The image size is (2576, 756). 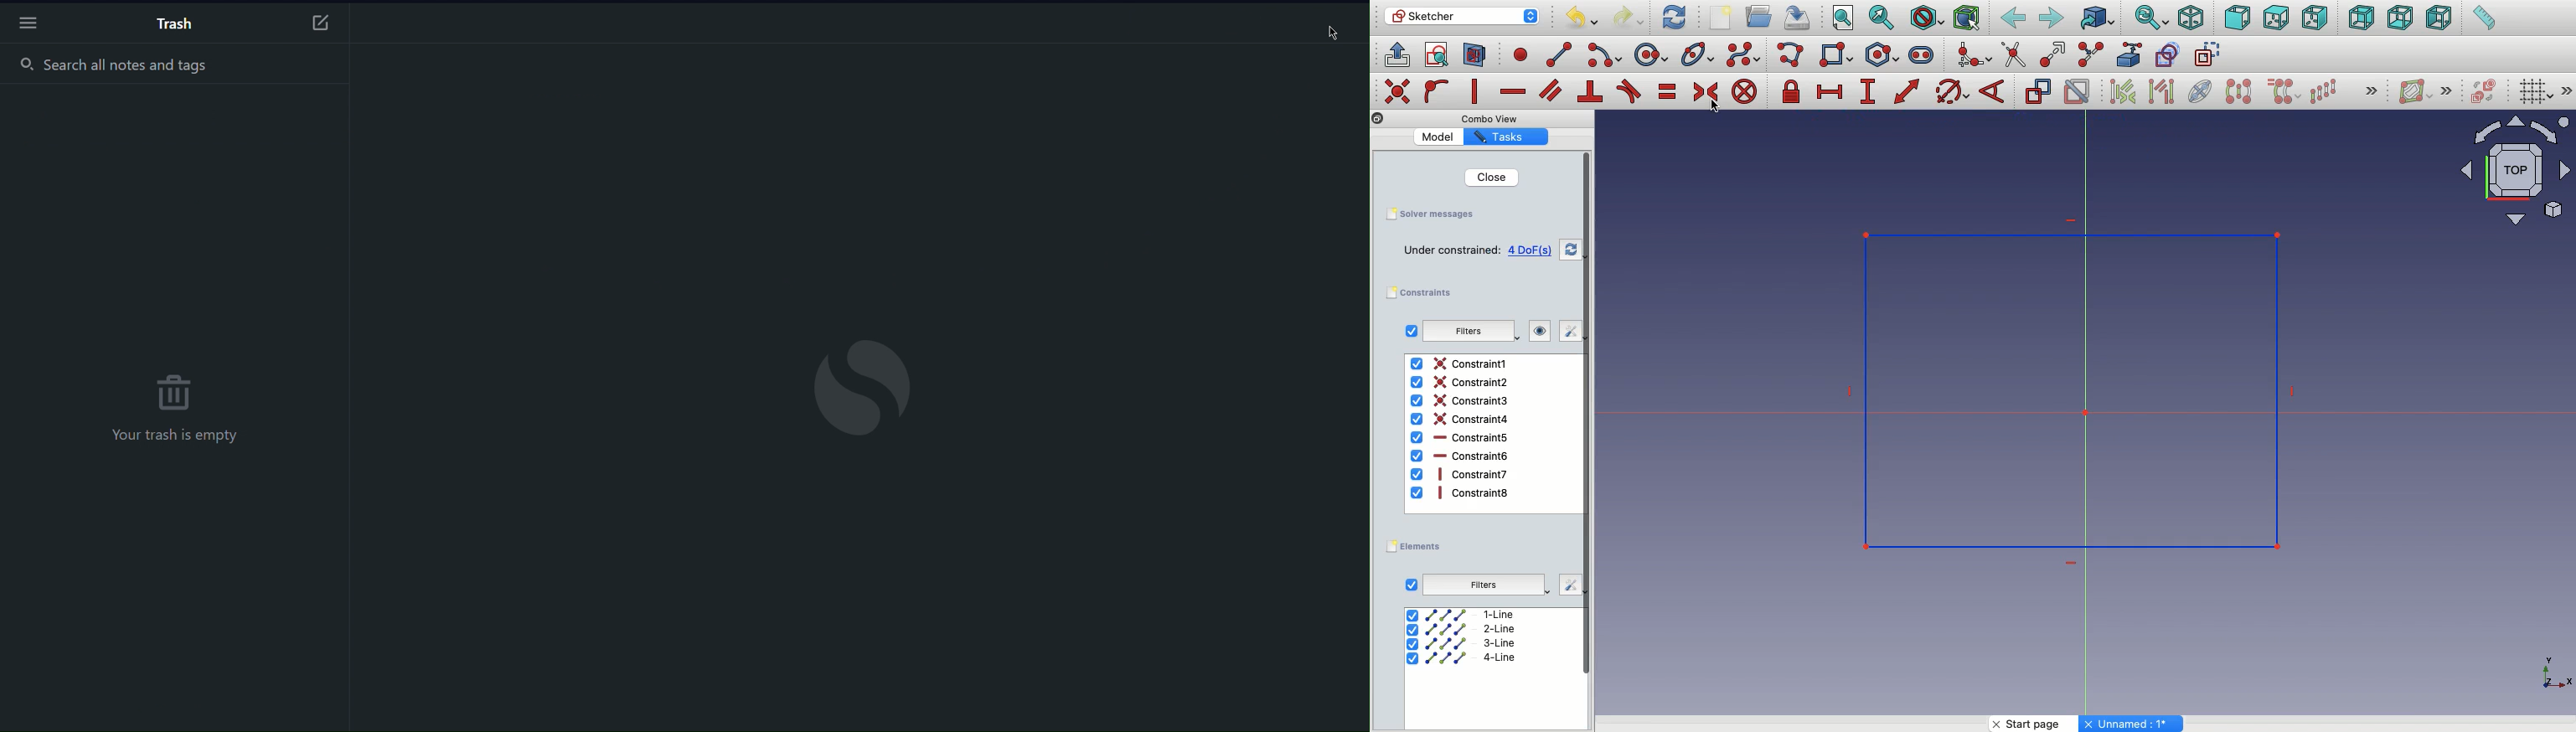 What do you see at coordinates (1479, 56) in the screenshot?
I see `view sections` at bounding box center [1479, 56].